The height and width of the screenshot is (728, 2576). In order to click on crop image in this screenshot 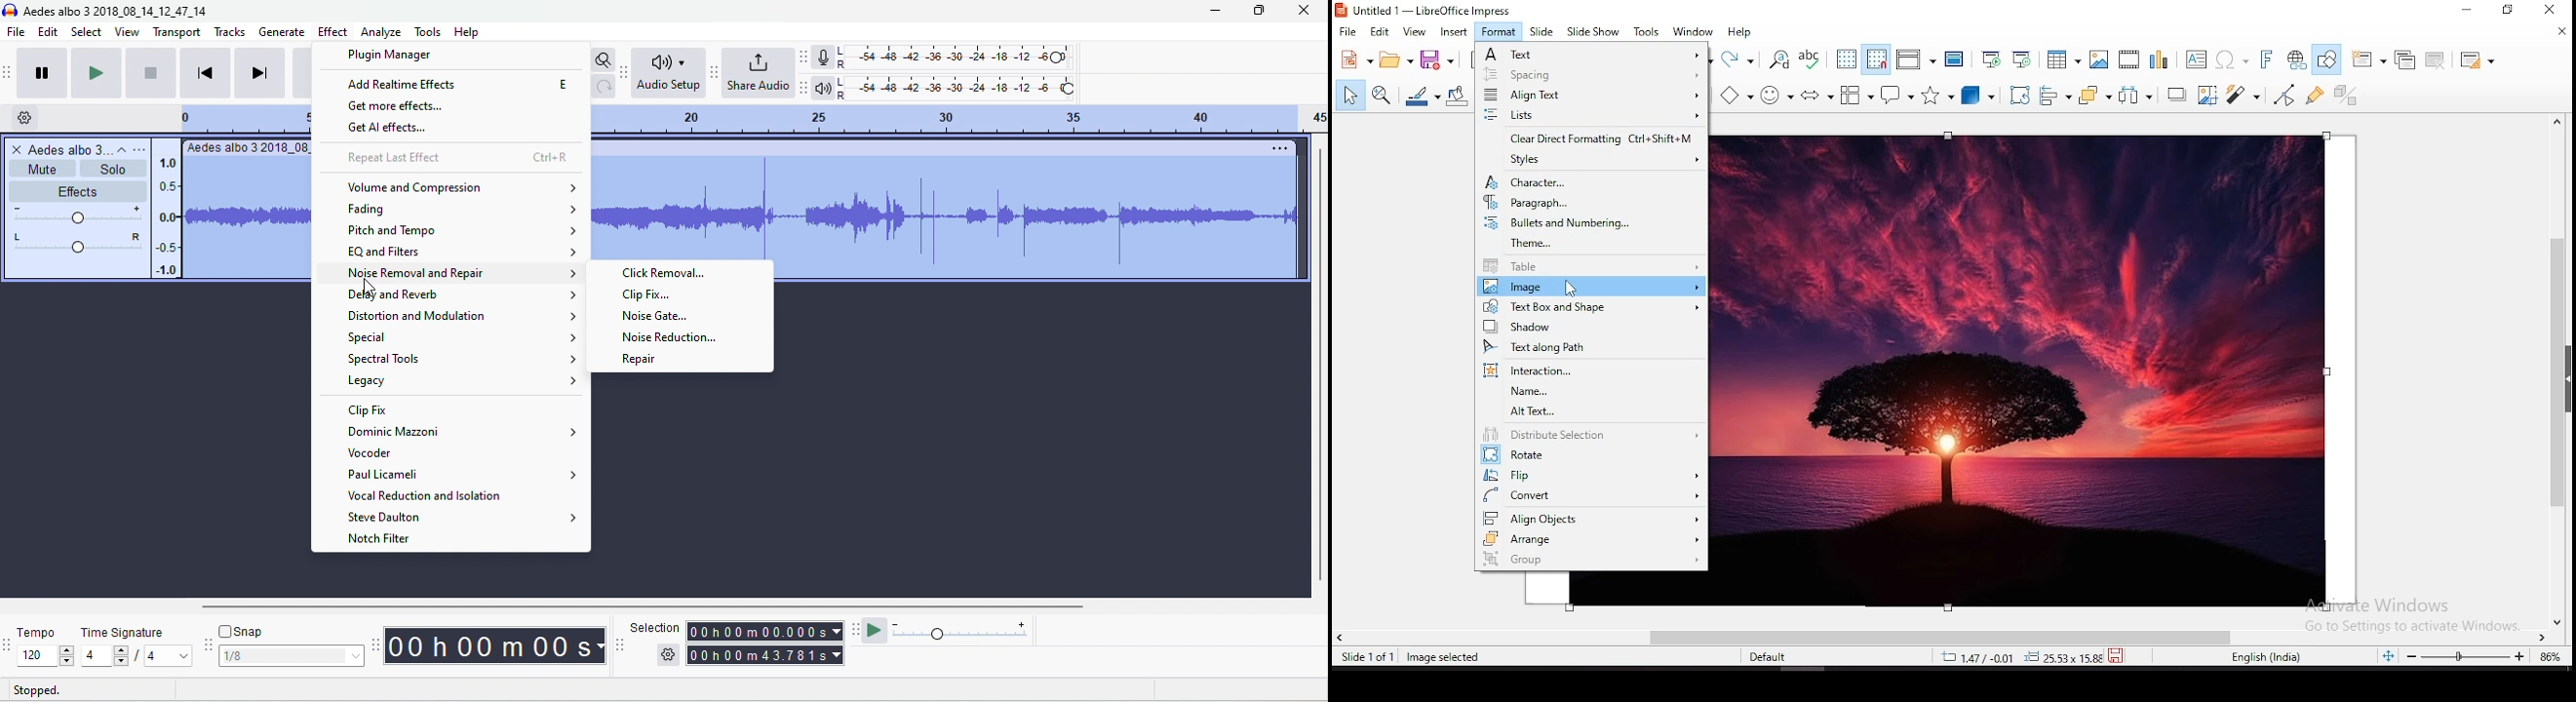, I will do `click(2209, 96)`.